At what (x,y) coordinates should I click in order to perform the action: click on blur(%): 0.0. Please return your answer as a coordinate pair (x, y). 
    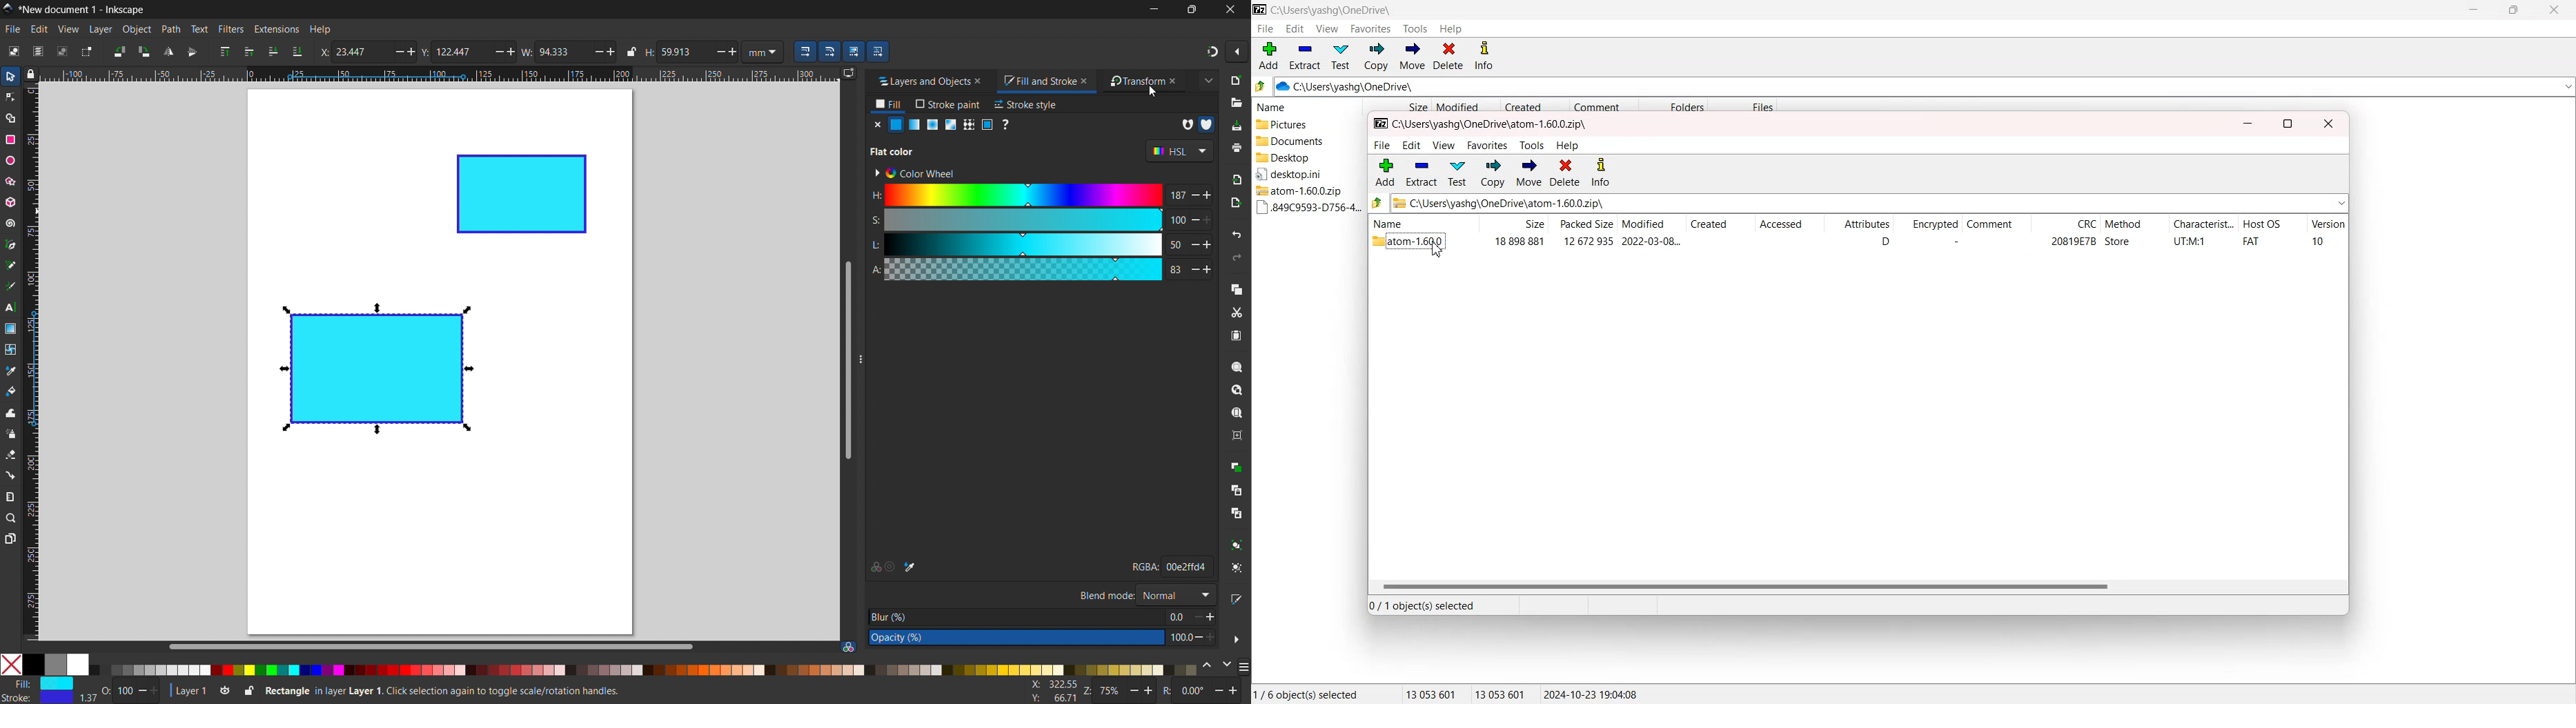
    Looking at the image, I should click on (1043, 617).